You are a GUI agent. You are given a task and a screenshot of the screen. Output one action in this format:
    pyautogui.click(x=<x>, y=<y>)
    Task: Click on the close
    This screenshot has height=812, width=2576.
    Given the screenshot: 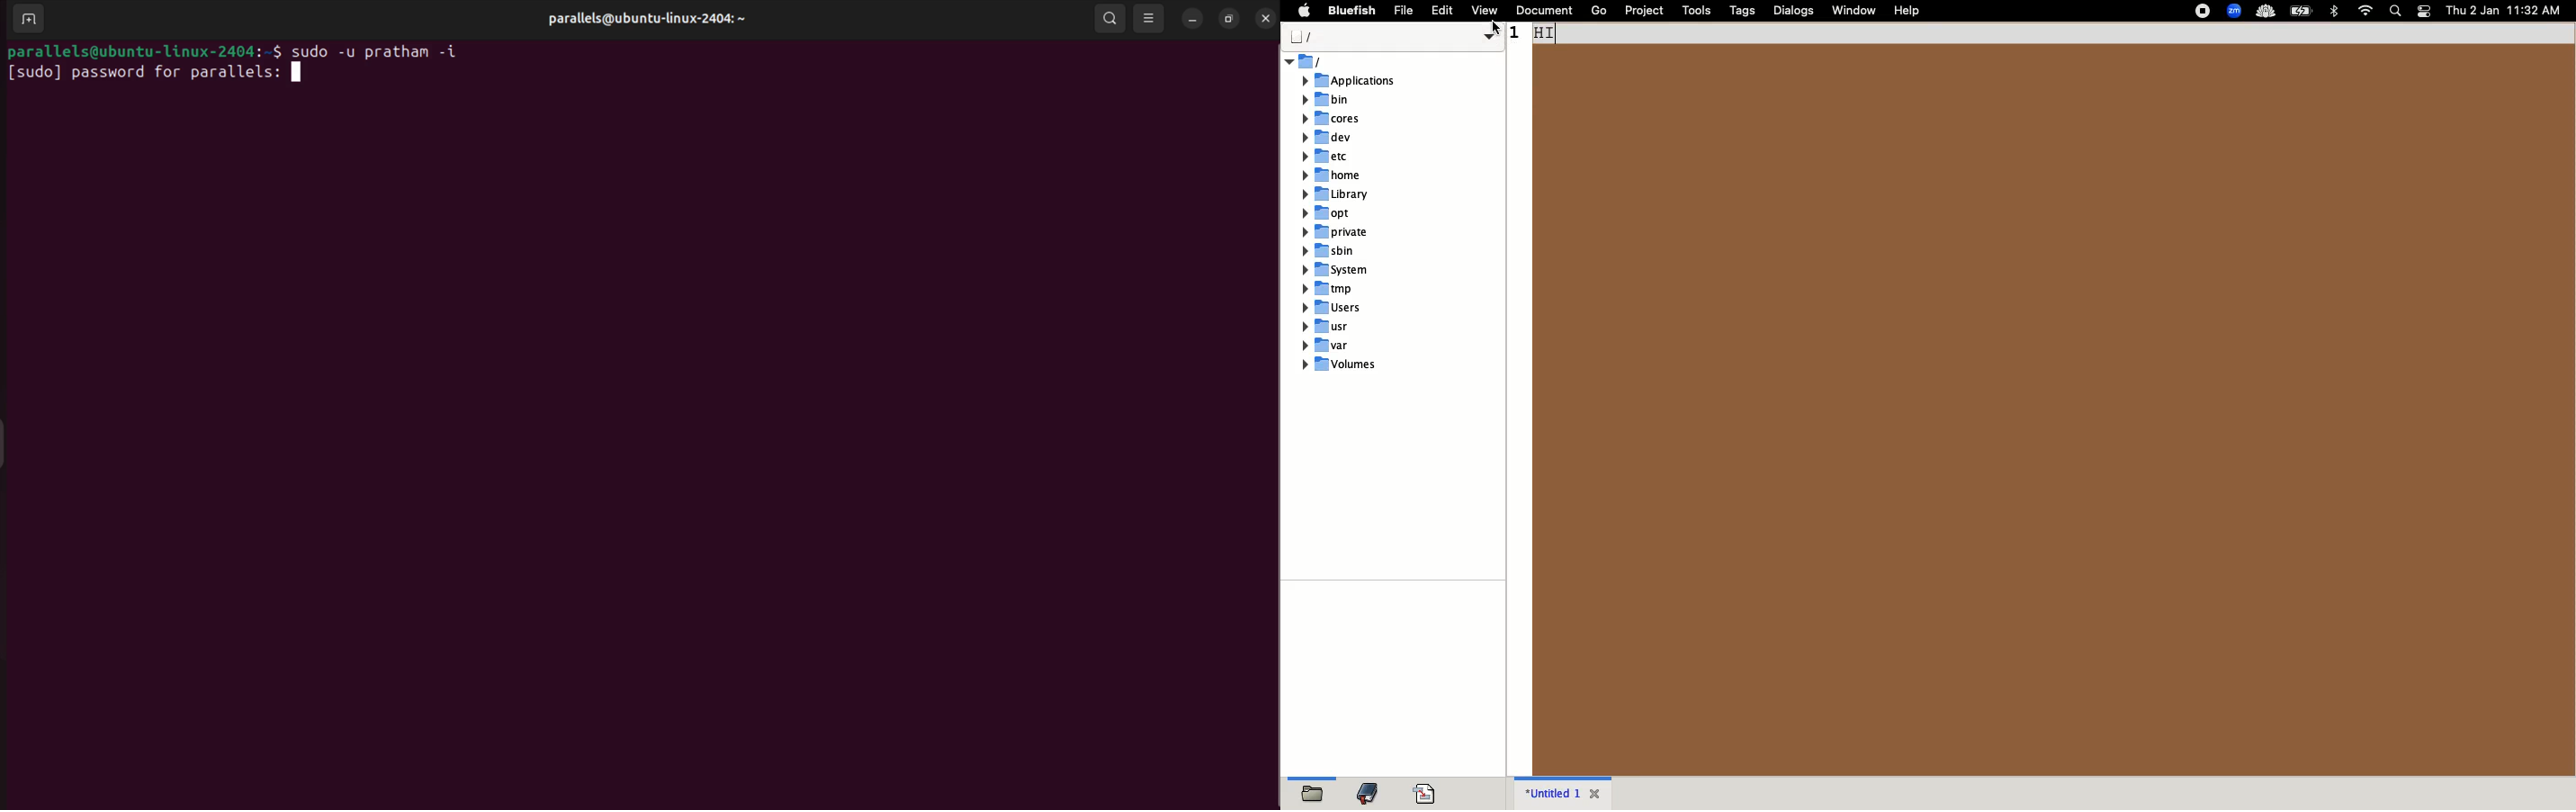 What is the action you would take?
    pyautogui.click(x=1263, y=18)
    